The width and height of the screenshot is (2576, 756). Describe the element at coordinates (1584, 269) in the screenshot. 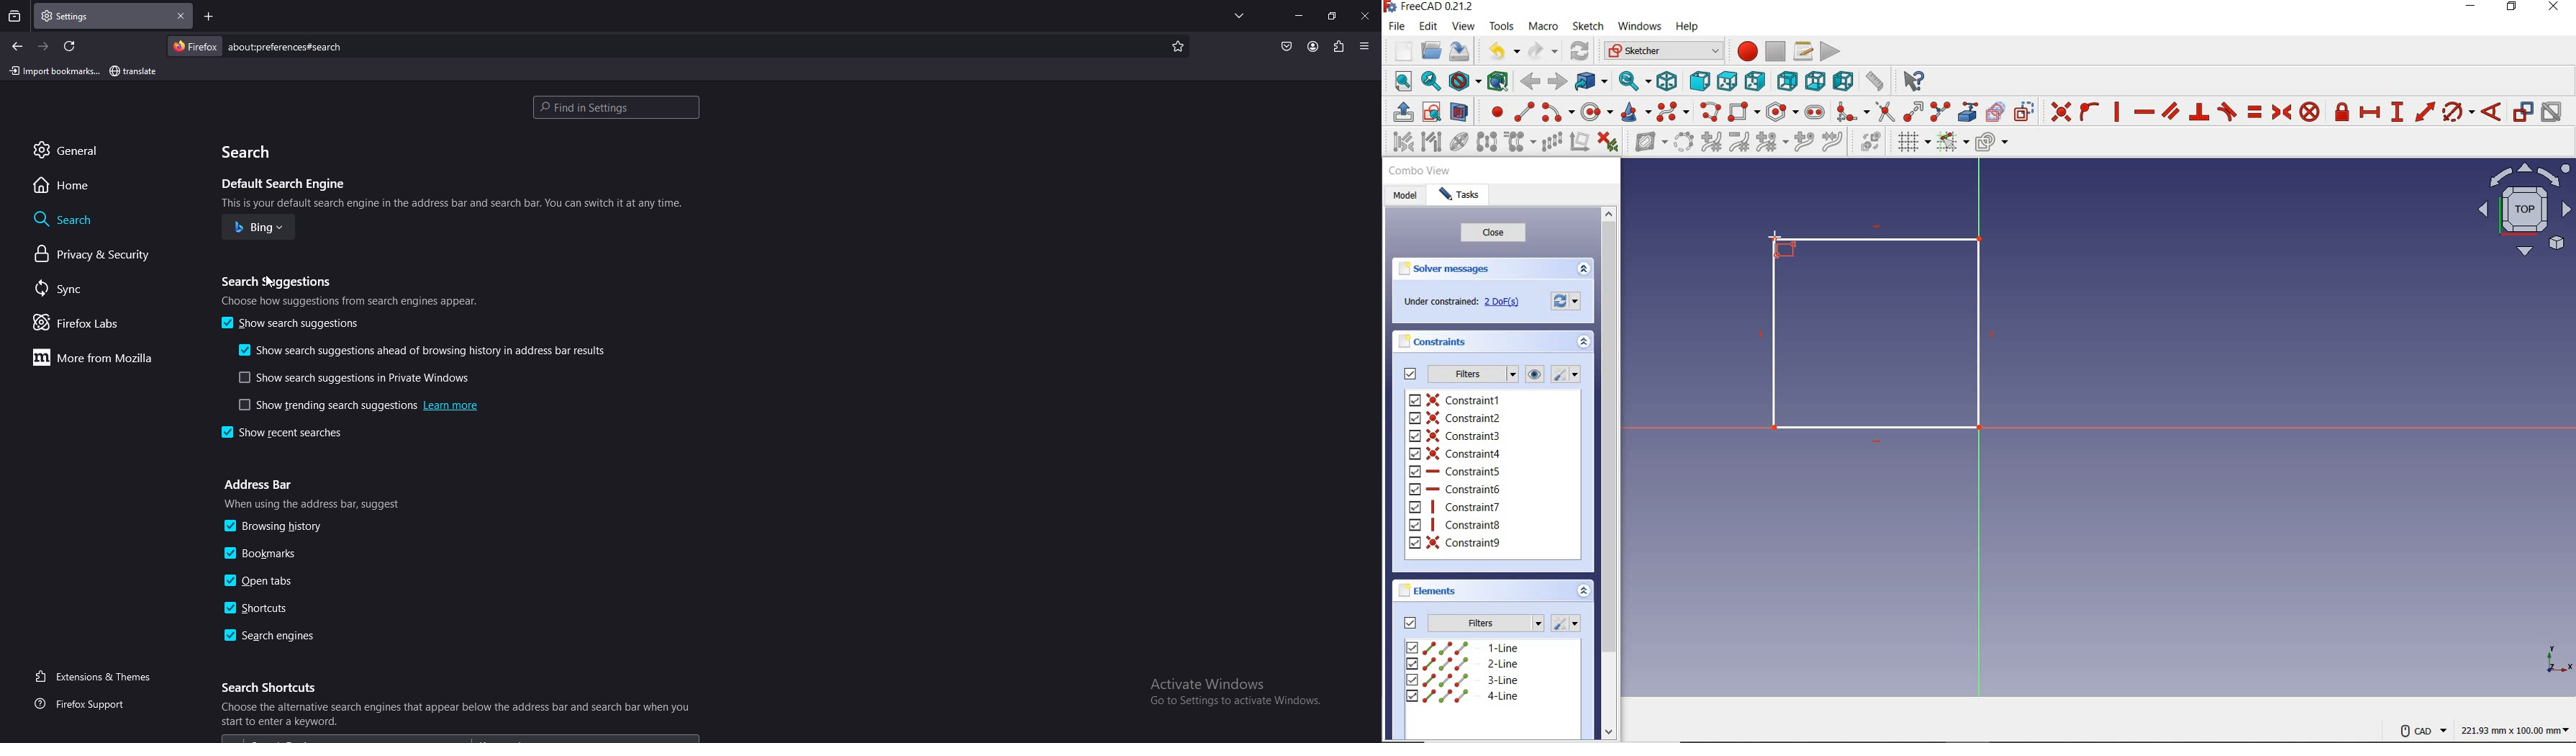

I see `expand` at that location.